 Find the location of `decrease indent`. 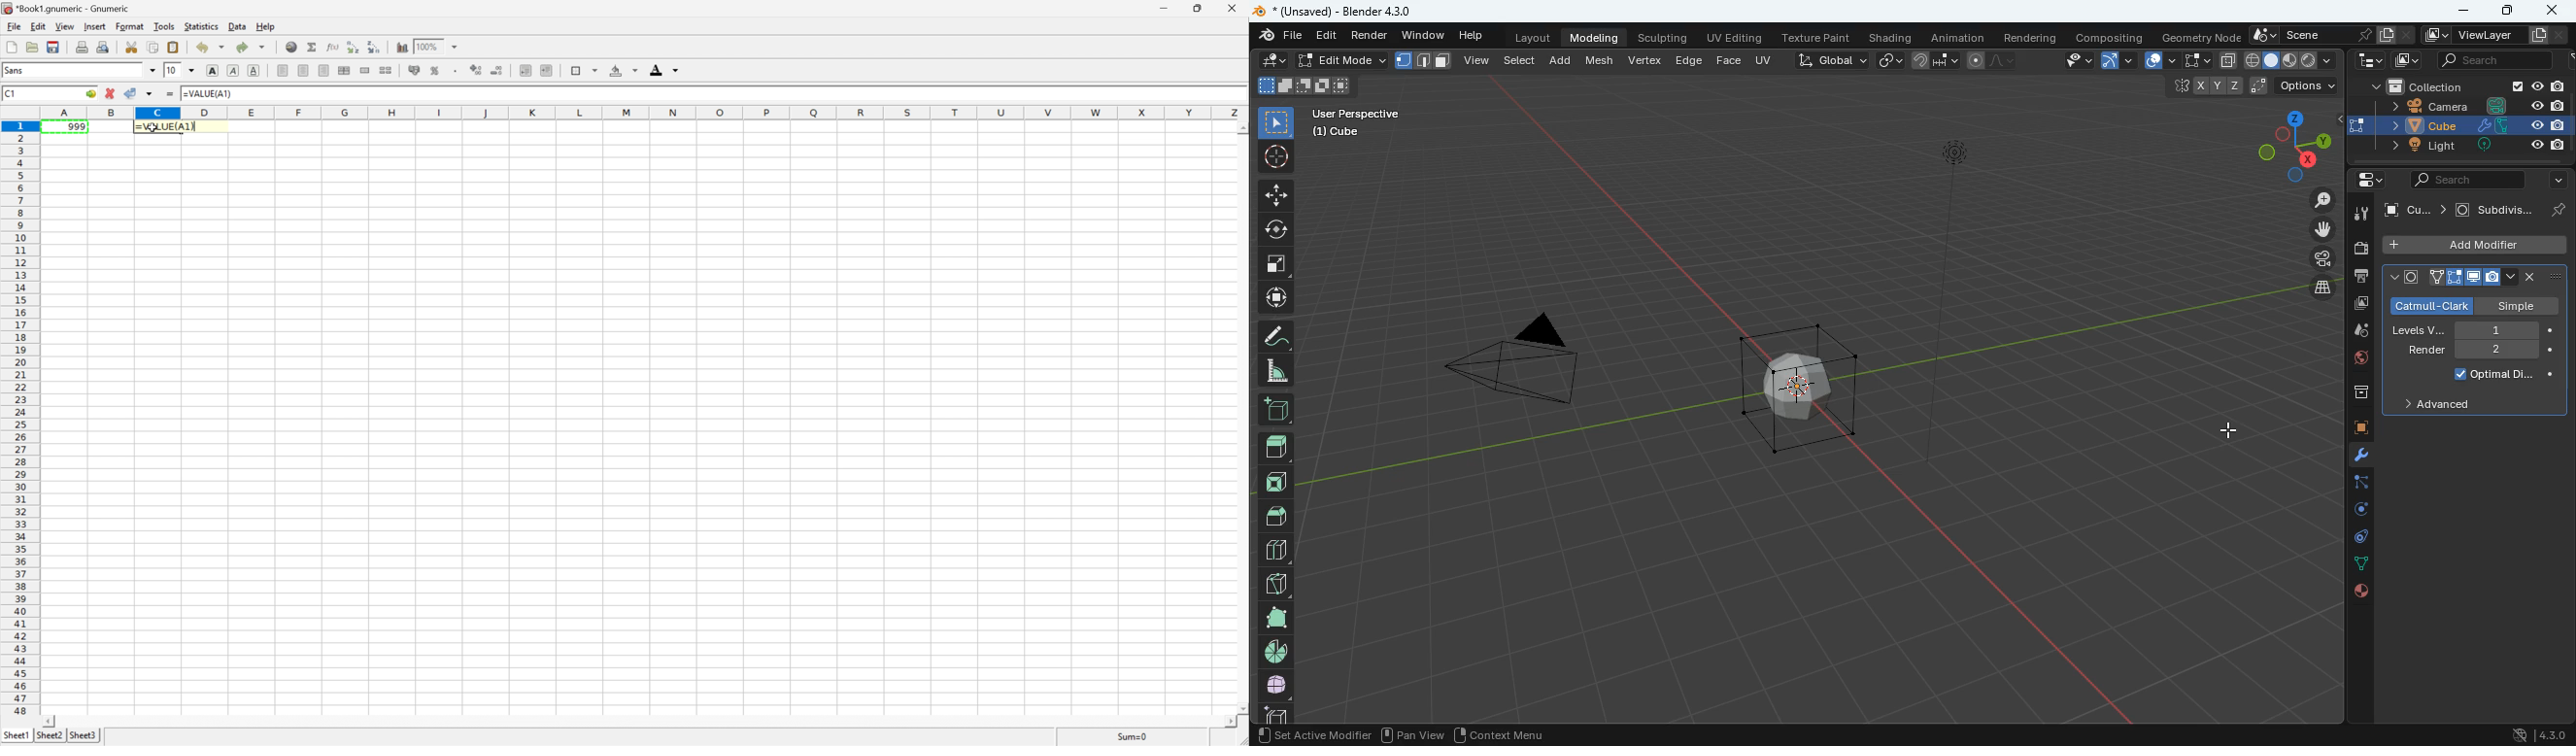

decrease indent is located at coordinates (526, 71).